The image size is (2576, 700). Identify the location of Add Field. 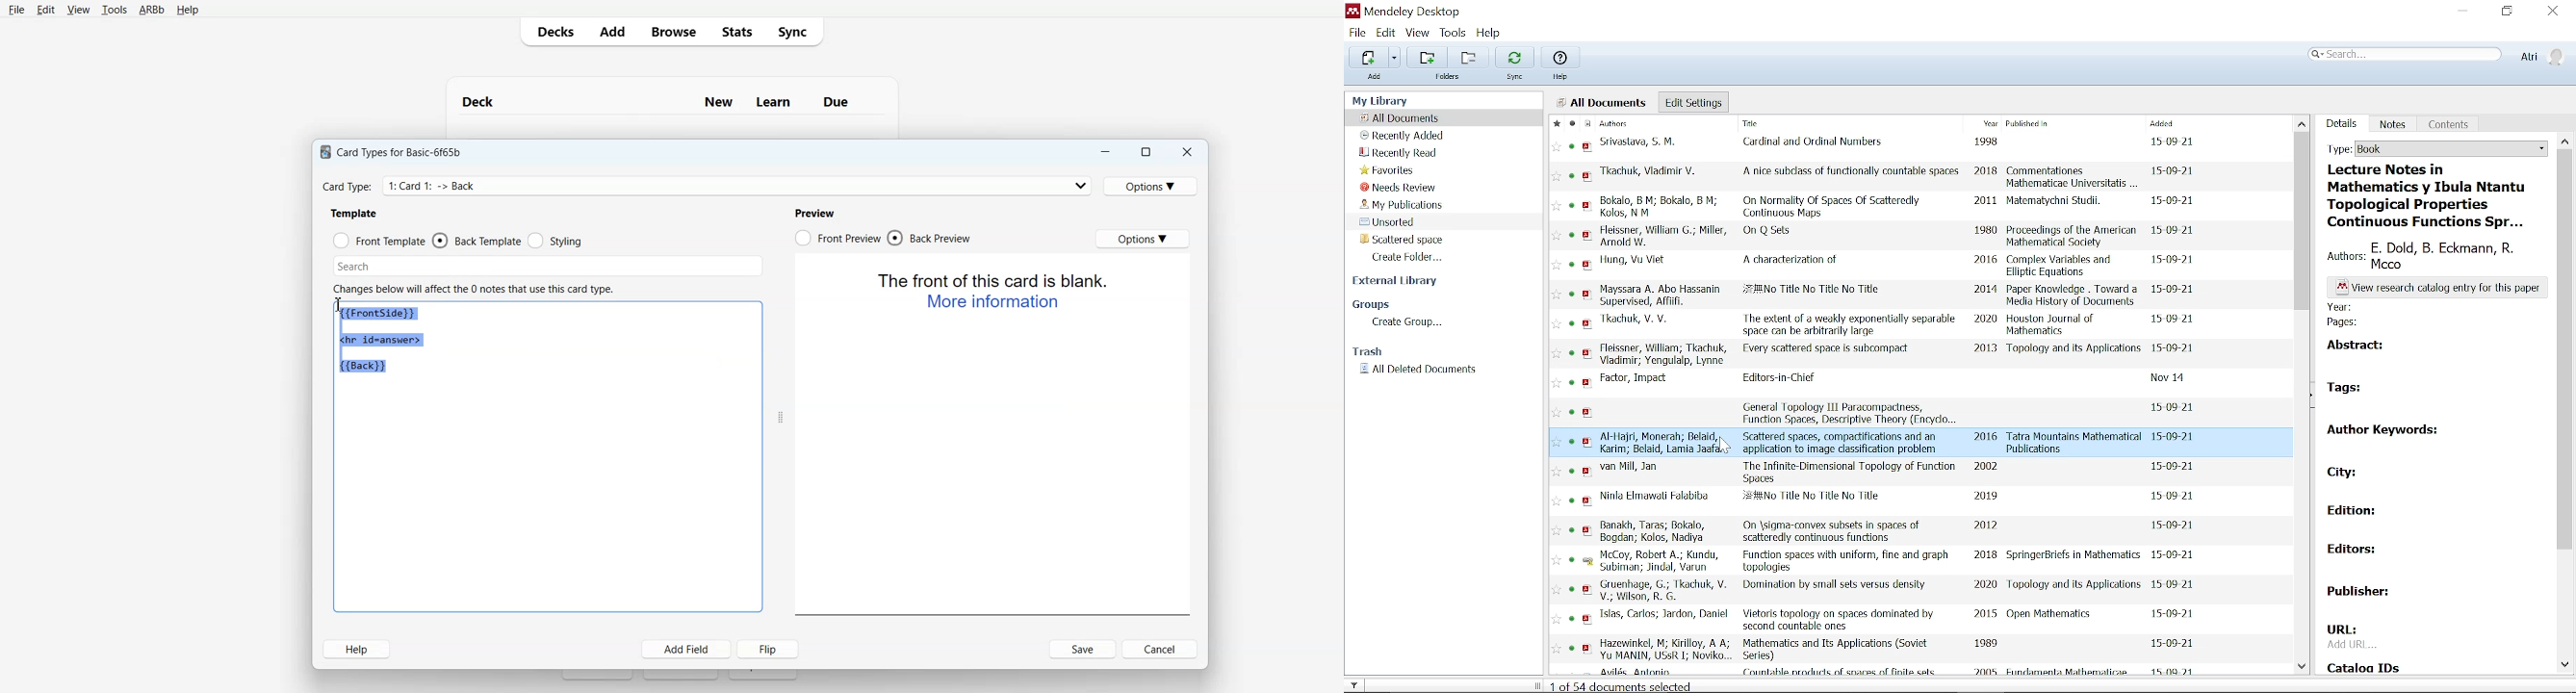
(687, 649).